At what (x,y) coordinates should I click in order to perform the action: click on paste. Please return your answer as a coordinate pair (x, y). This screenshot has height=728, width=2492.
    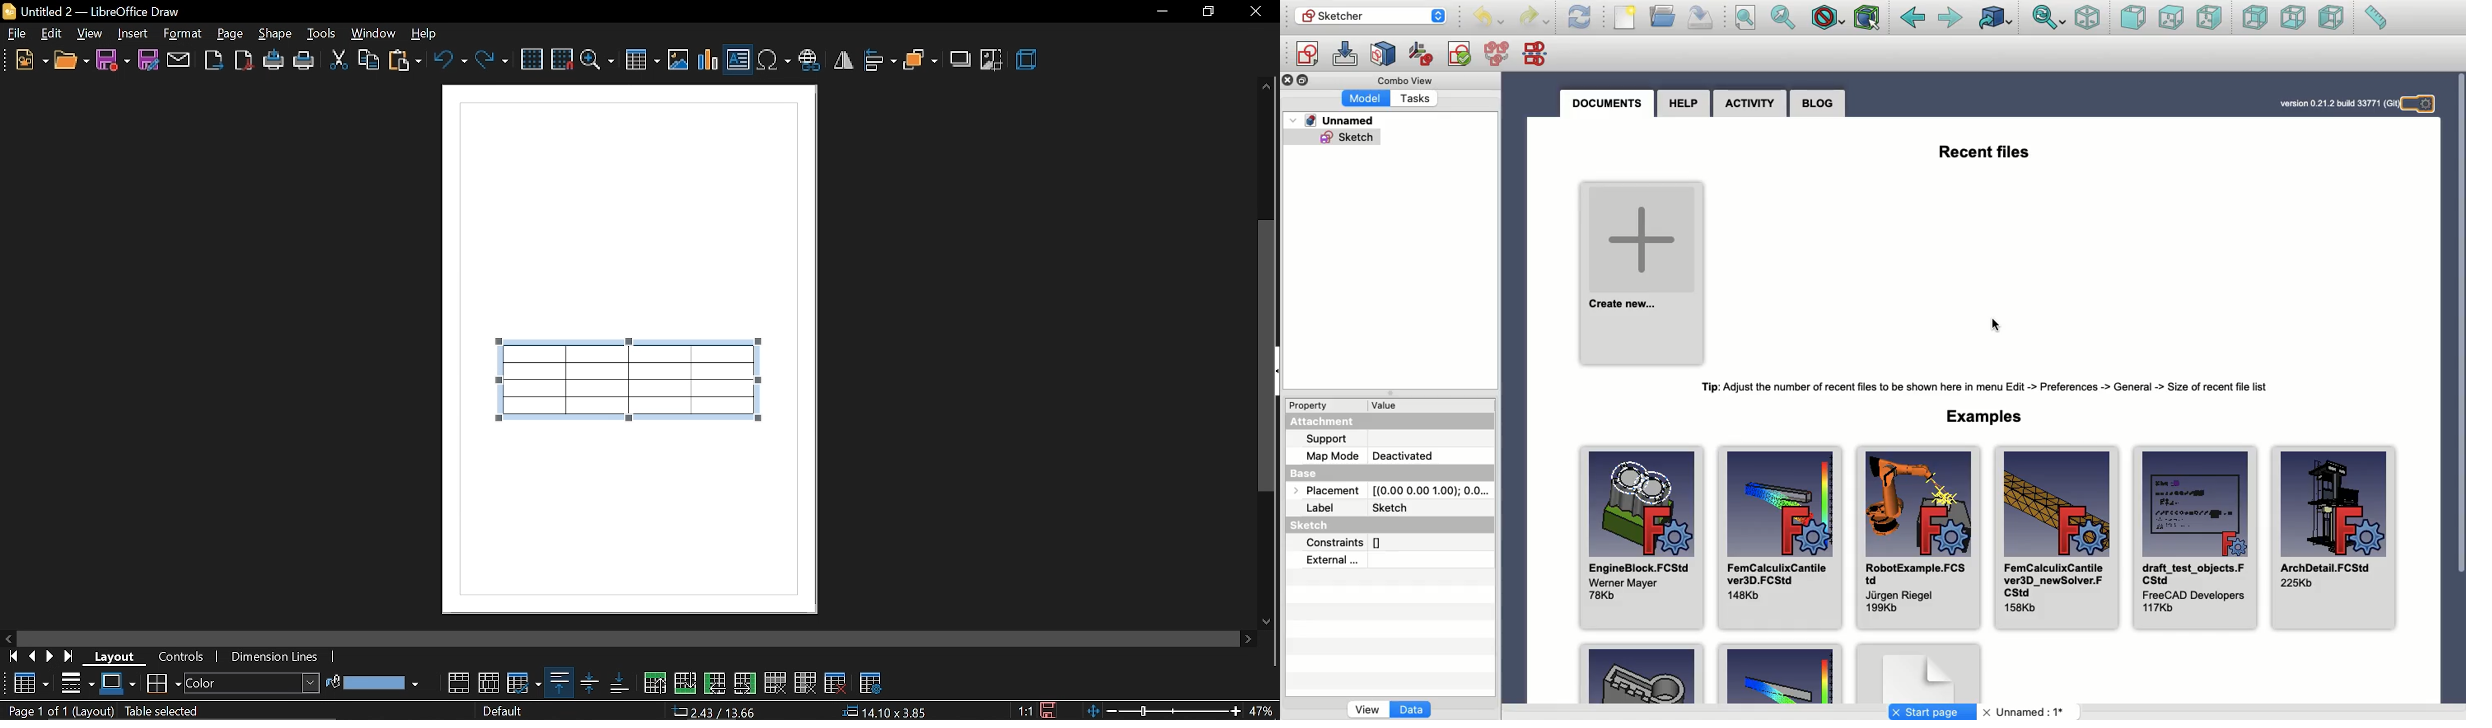
    Looking at the image, I should click on (406, 60).